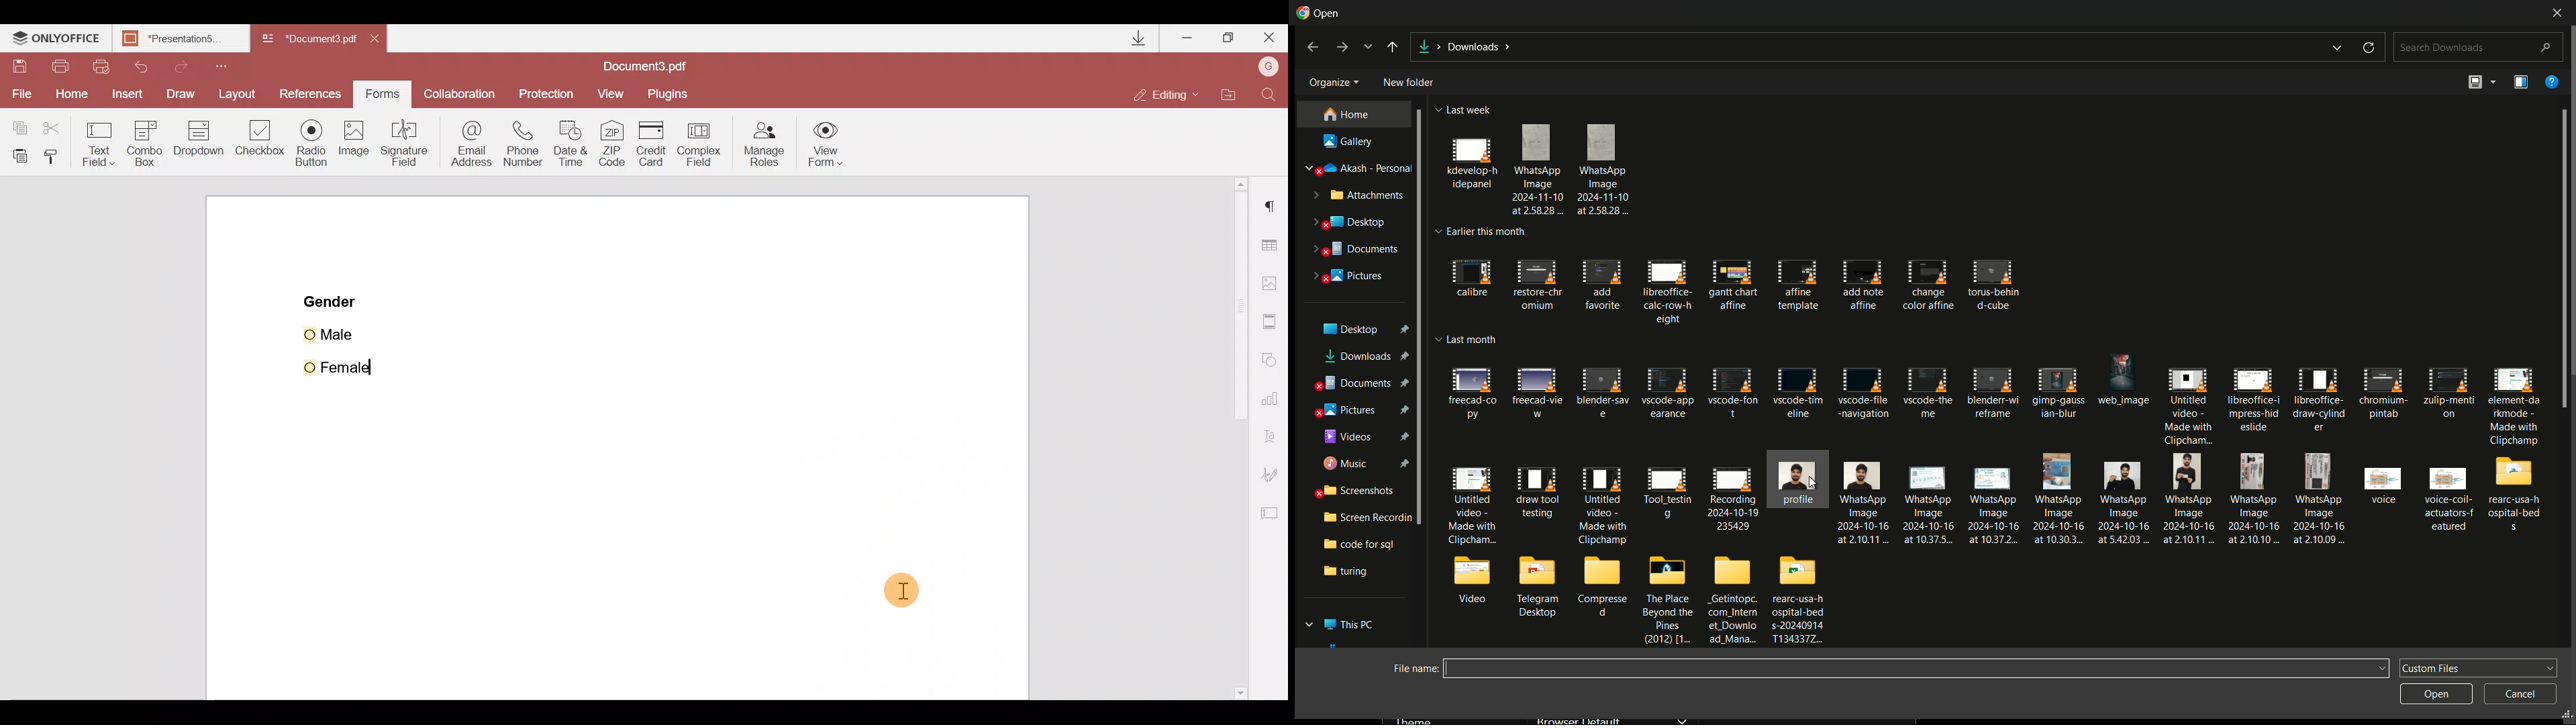 This screenshot has width=2576, height=728. Describe the element at coordinates (68, 96) in the screenshot. I see `Home` at that location.